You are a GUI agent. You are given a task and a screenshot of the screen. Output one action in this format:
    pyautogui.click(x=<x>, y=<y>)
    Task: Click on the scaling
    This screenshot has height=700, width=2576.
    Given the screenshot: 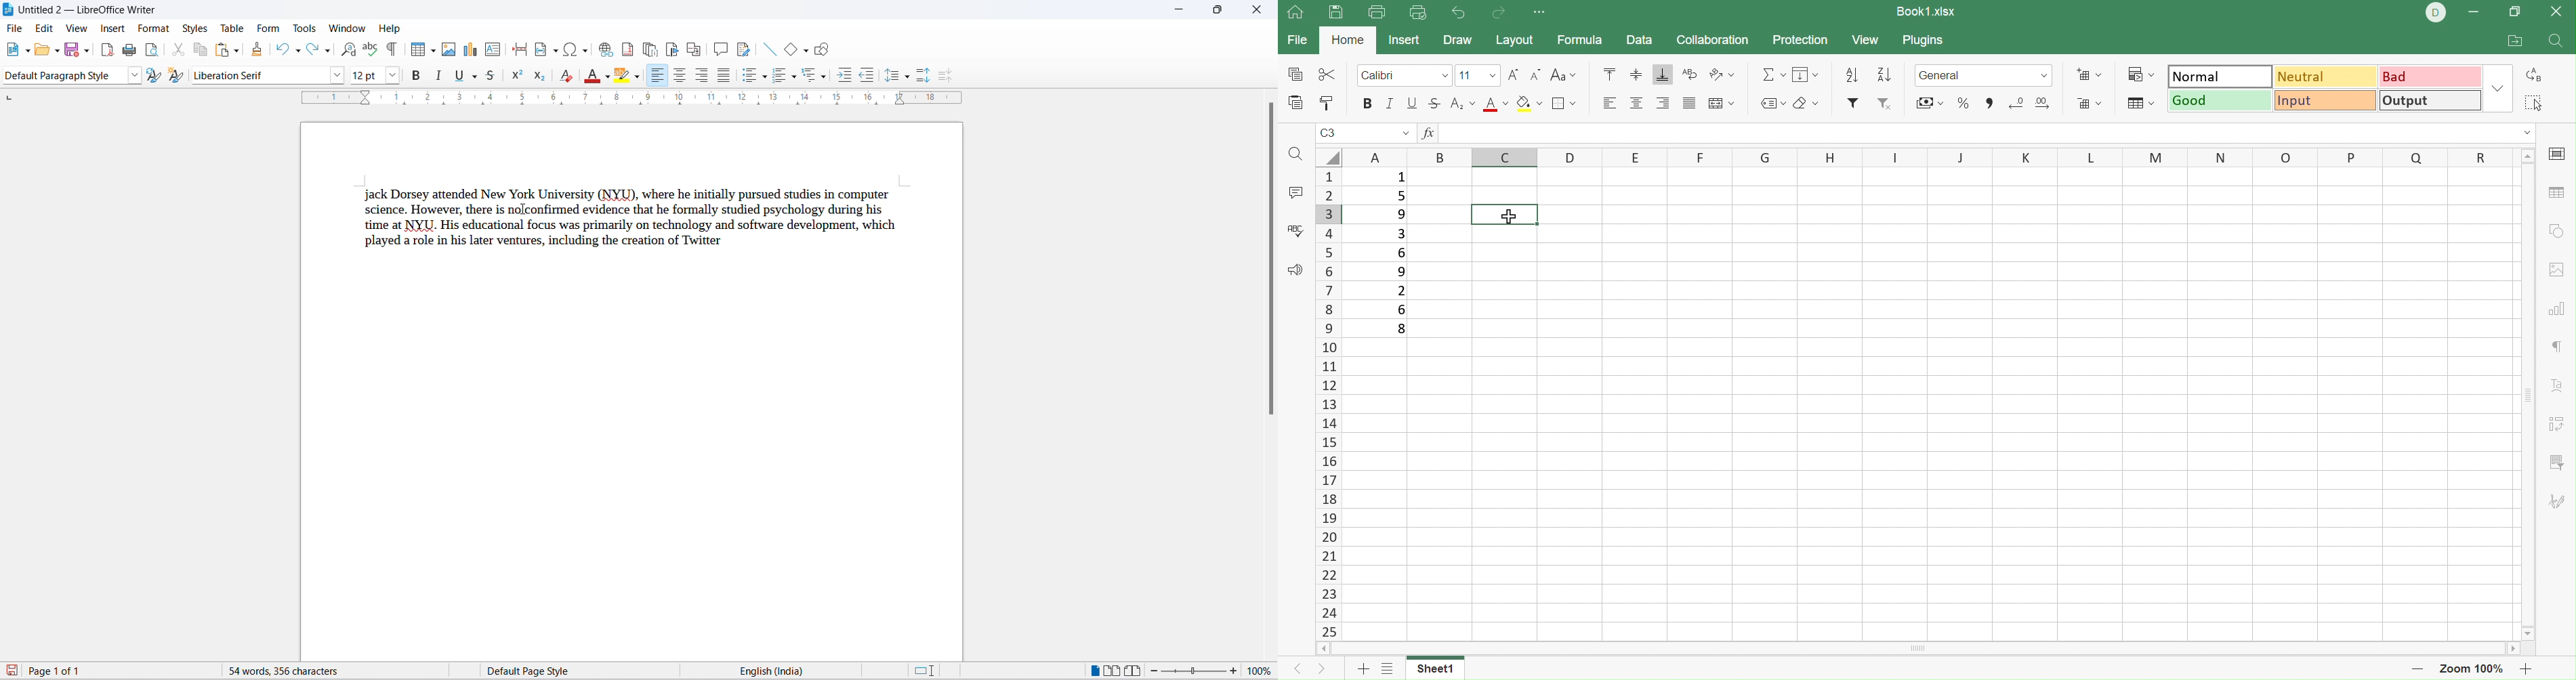 What is the action you would take?
    pyautogui.click(x=656, y=100)
    